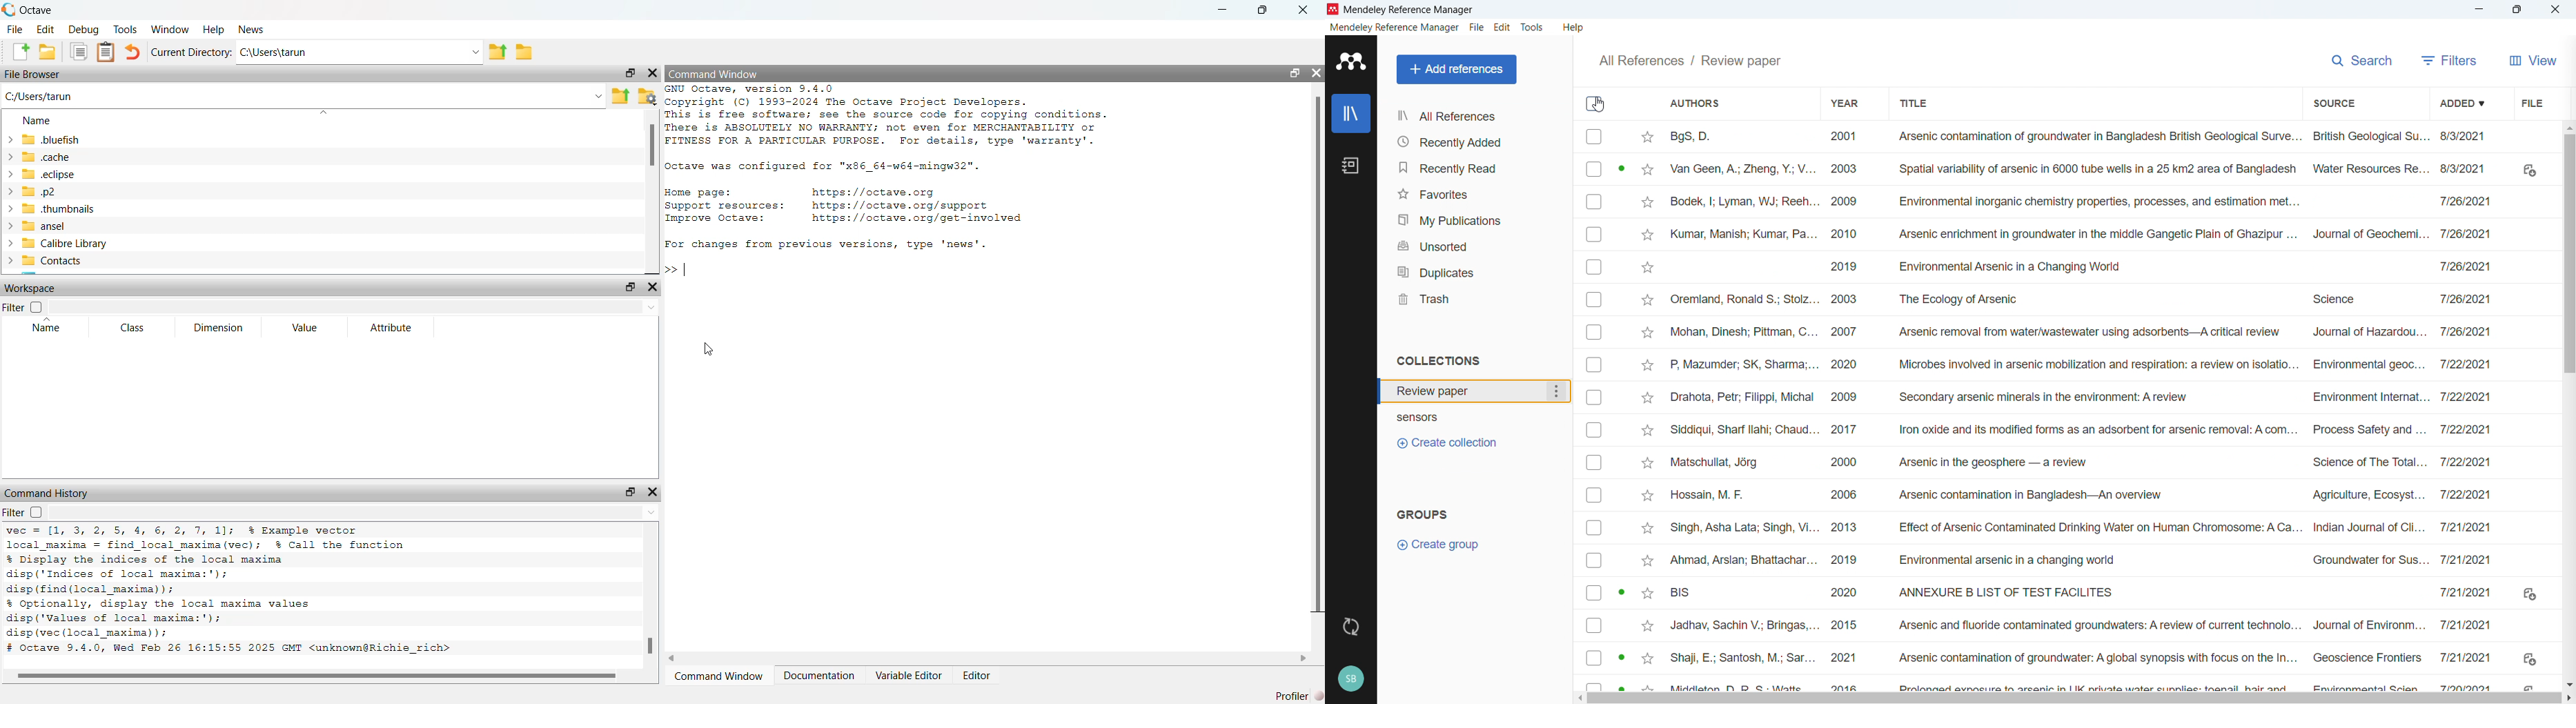 This screenshot has height=728, width=2576. Describe the element at coordinates (1594, 365) in the screenshot. I see `Select respective publication` at that location.